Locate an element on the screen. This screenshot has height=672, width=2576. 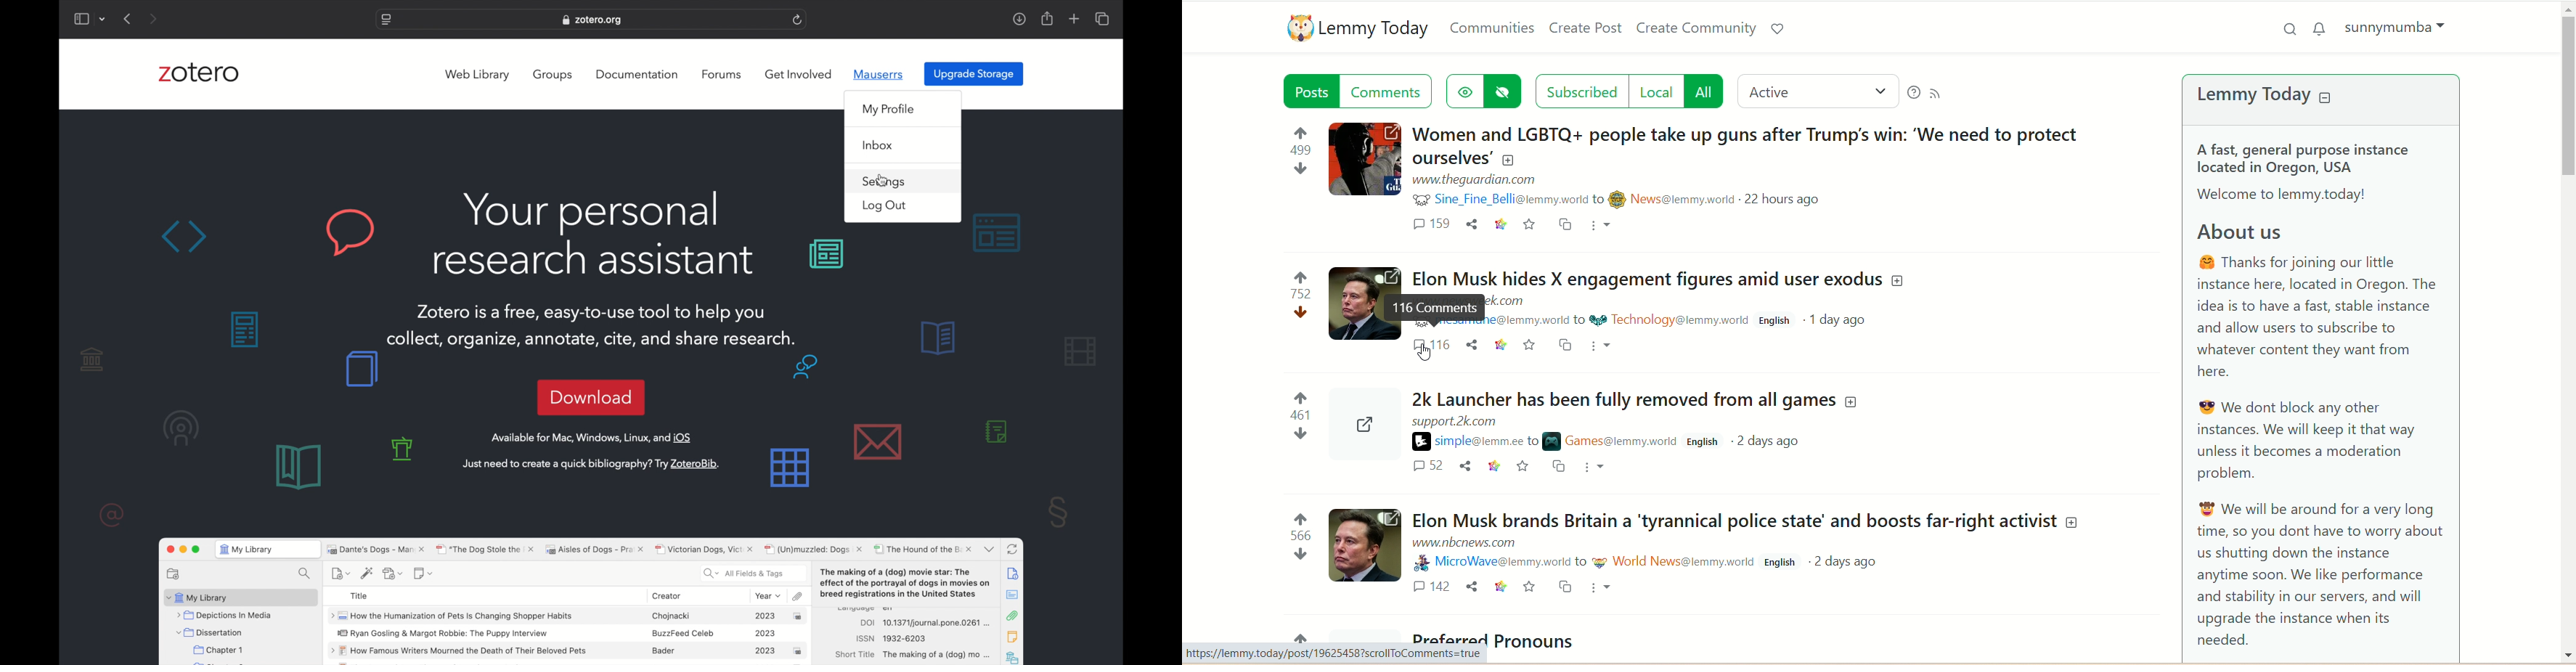
link is located at coordinates (1501, 224).